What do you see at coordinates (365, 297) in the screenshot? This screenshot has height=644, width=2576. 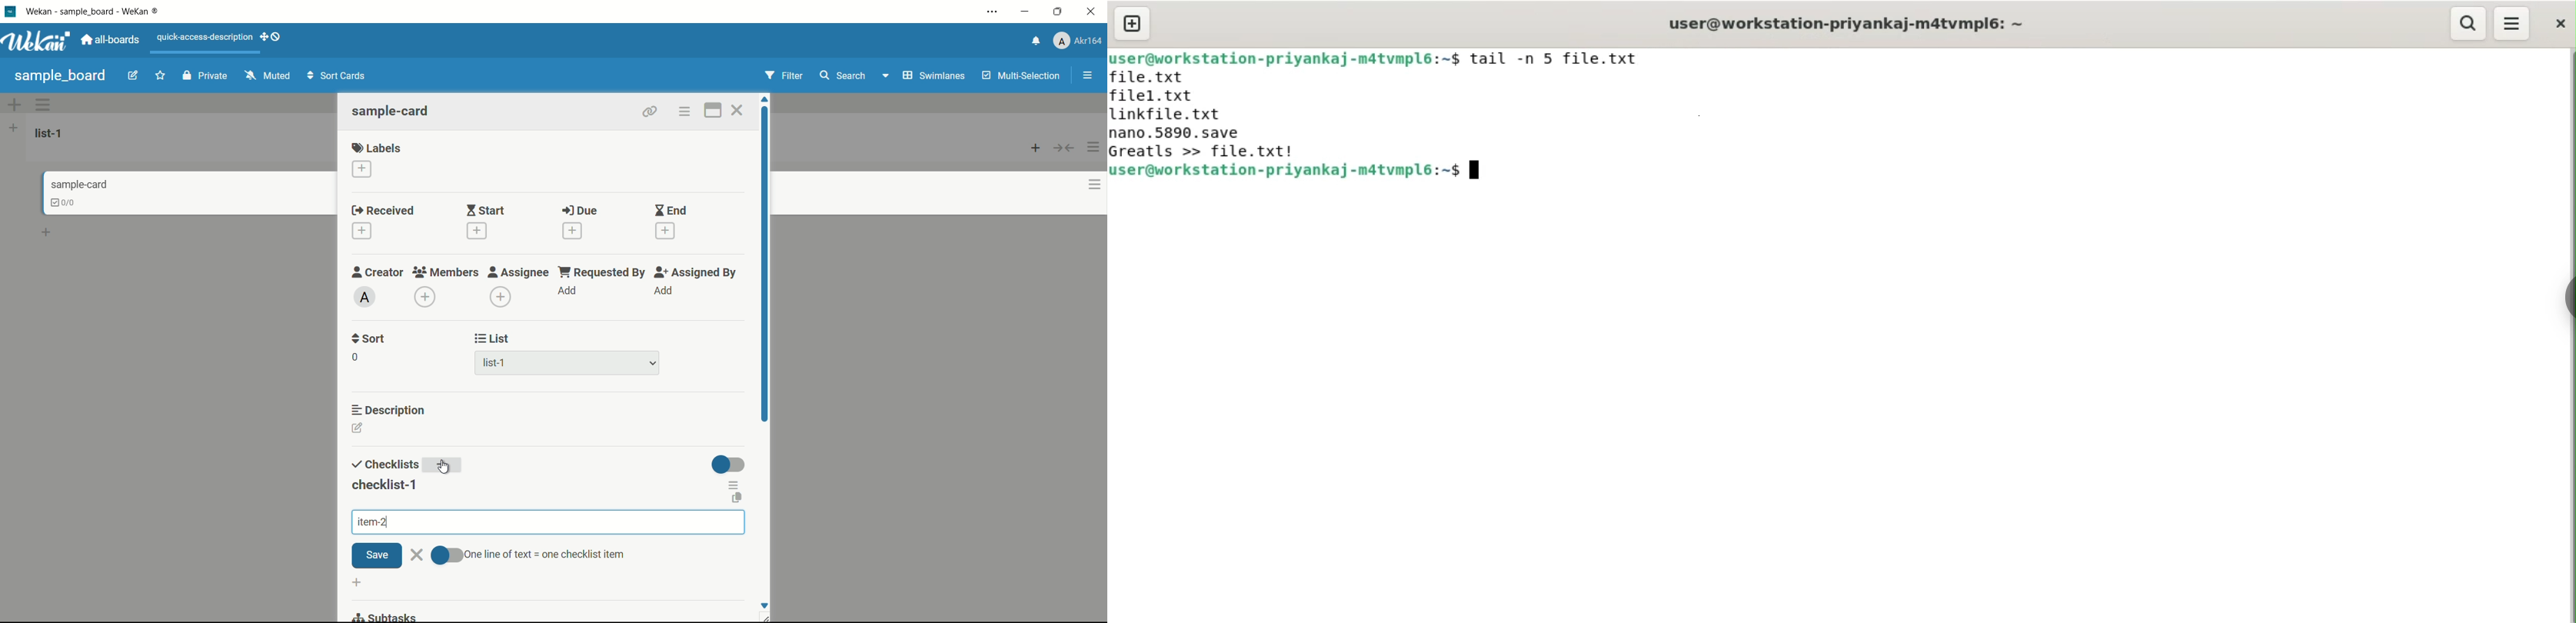 I see `admin` at bounding box center [365, 297].